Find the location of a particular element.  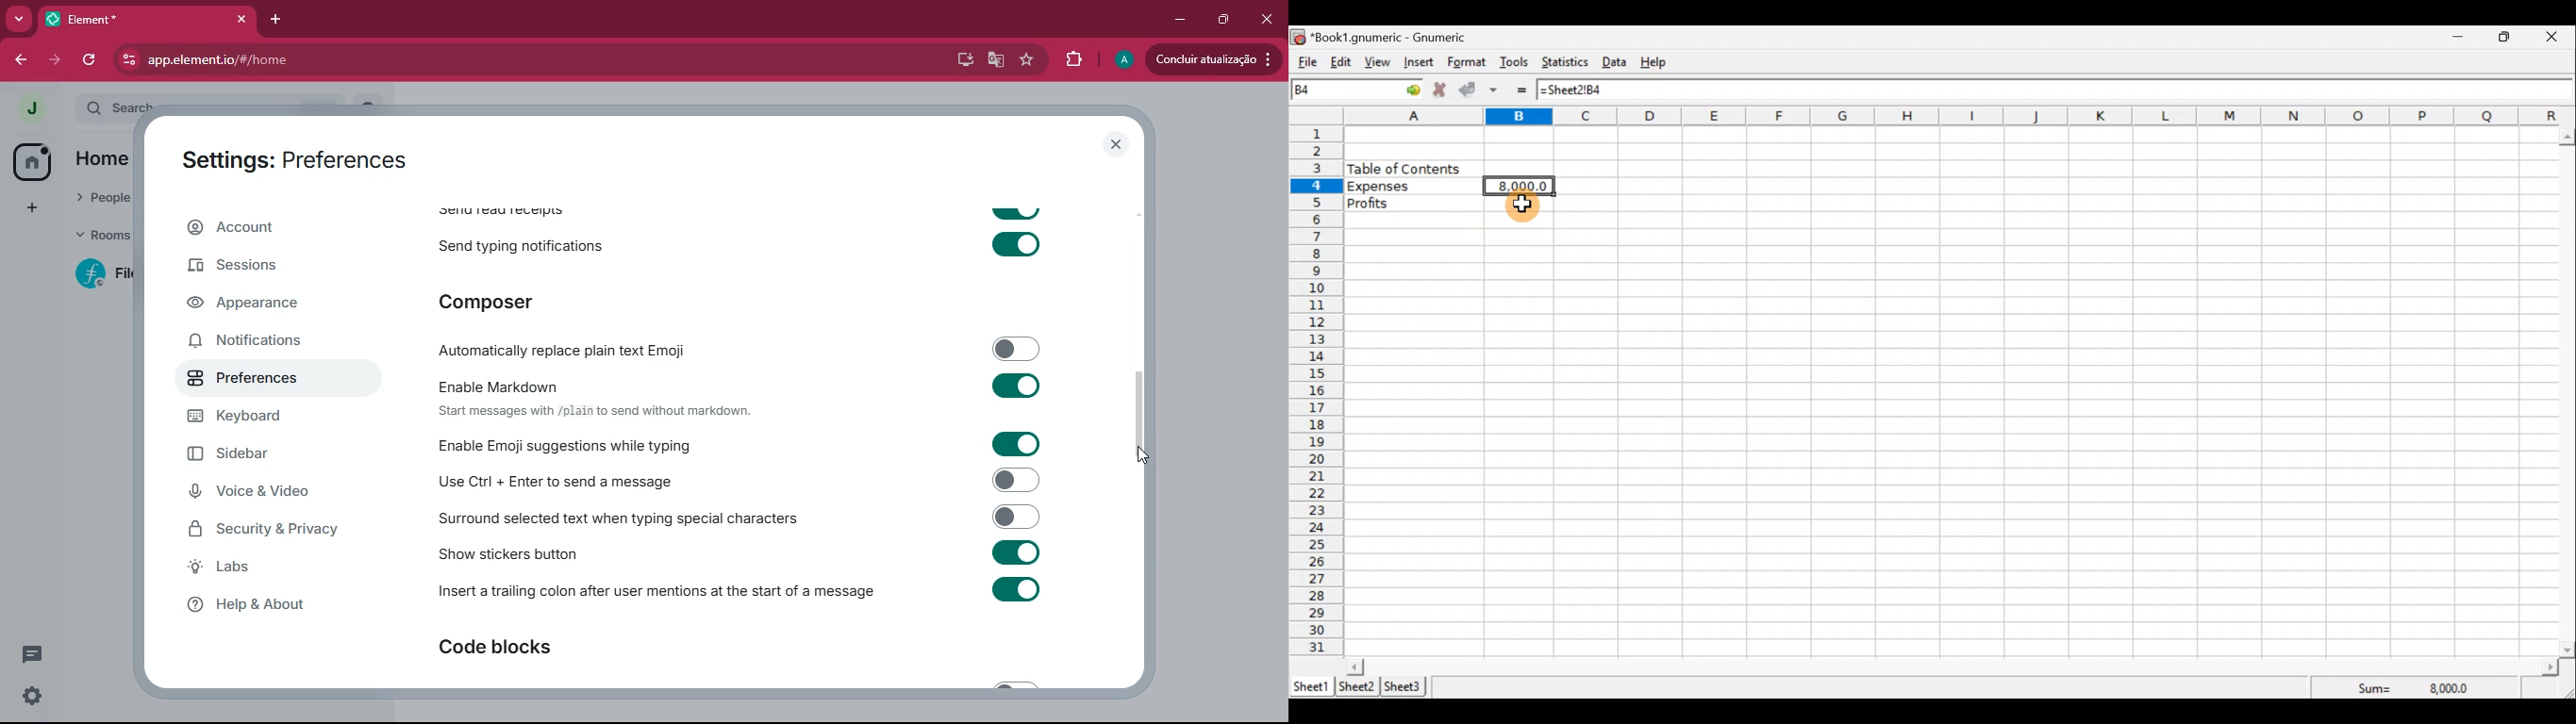

security is located at coordinates (280, 531).